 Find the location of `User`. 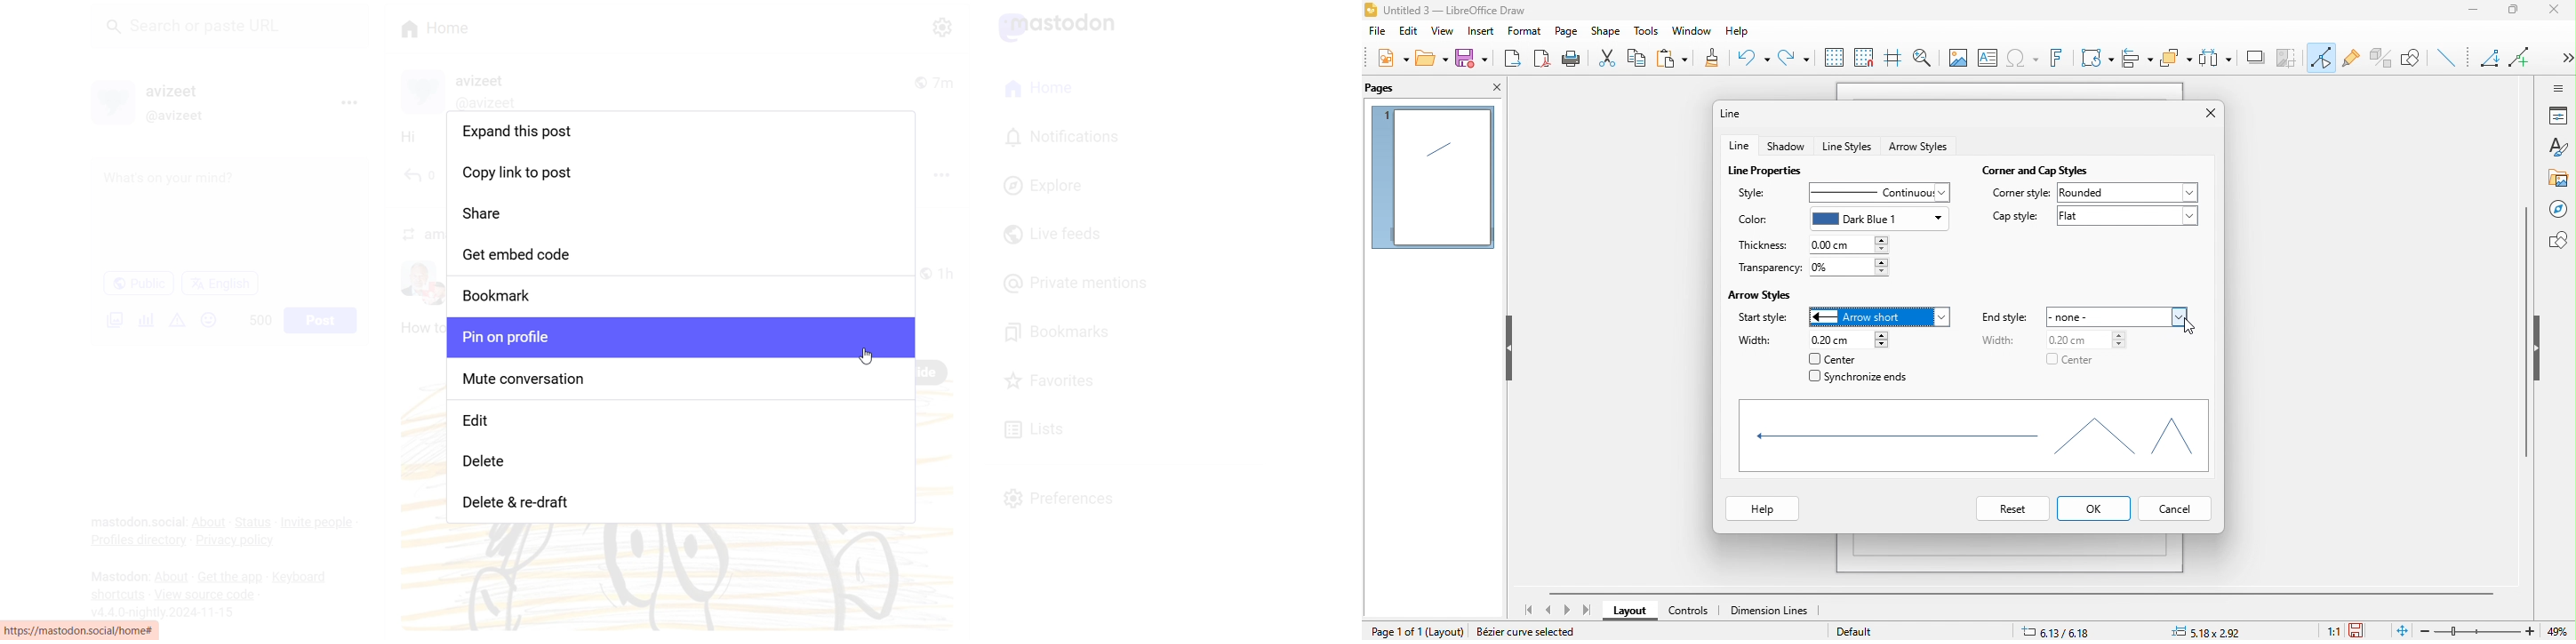

User is located at coordinates (184, 91).